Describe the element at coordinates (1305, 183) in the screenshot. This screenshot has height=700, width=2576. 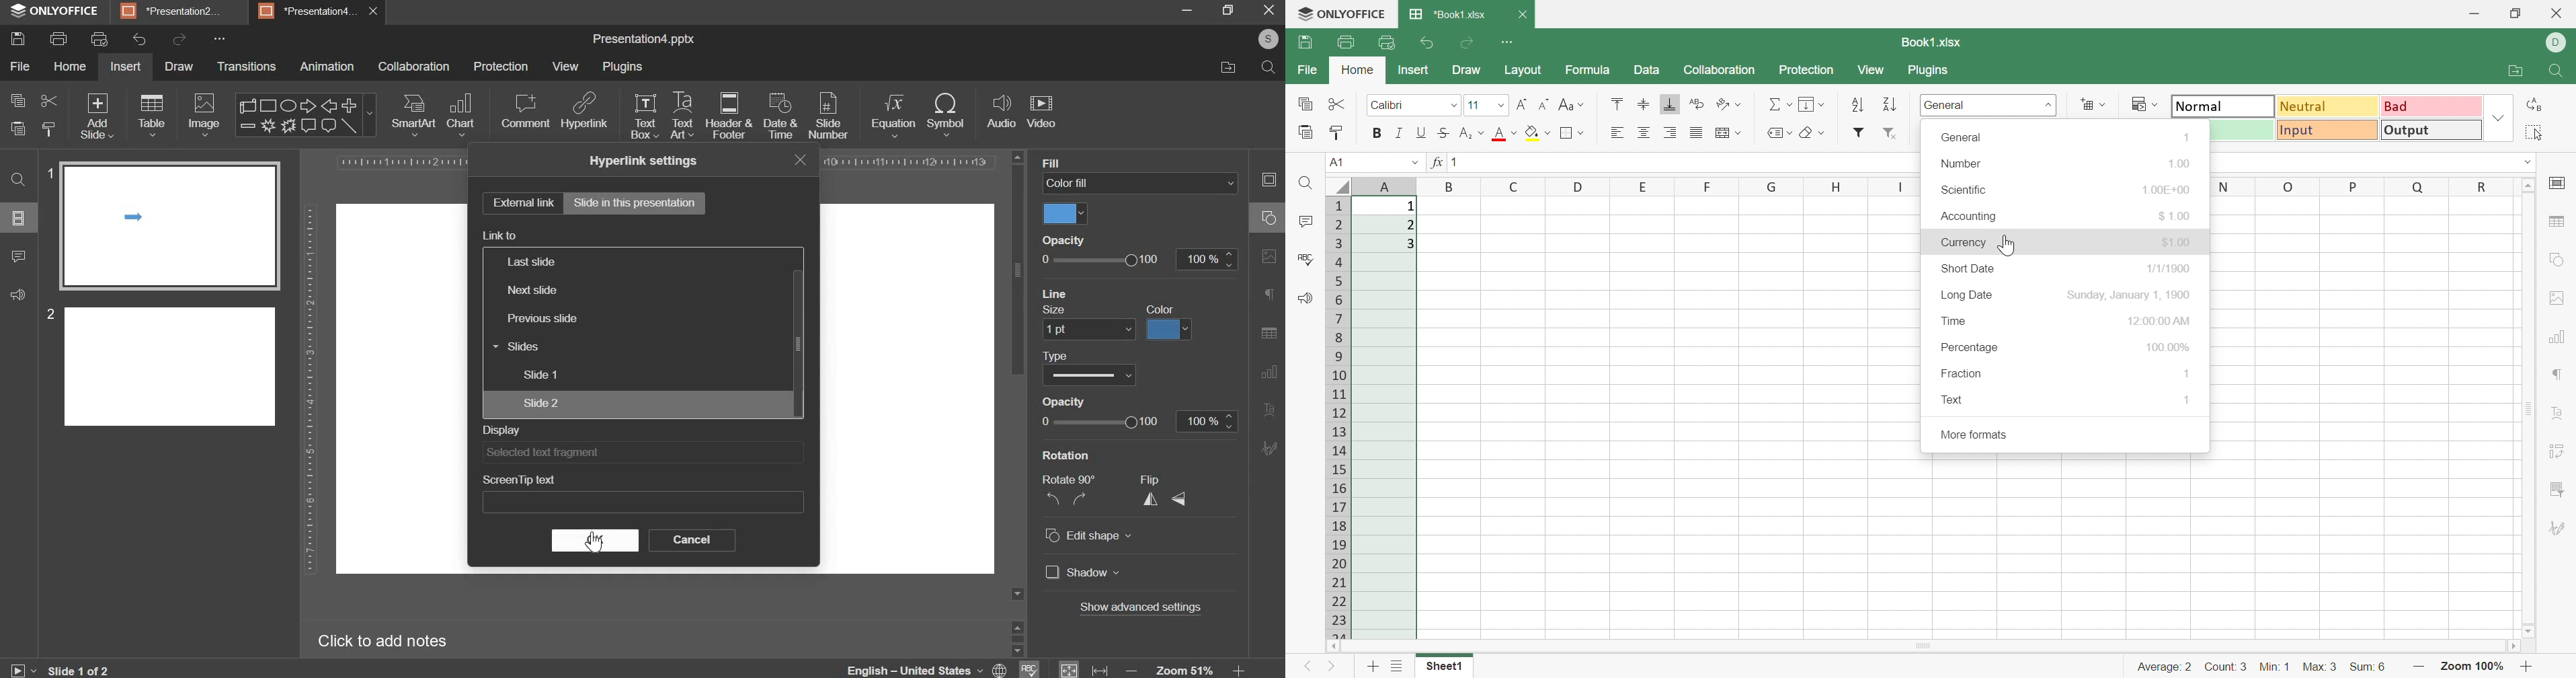
I see `Find` at that location.